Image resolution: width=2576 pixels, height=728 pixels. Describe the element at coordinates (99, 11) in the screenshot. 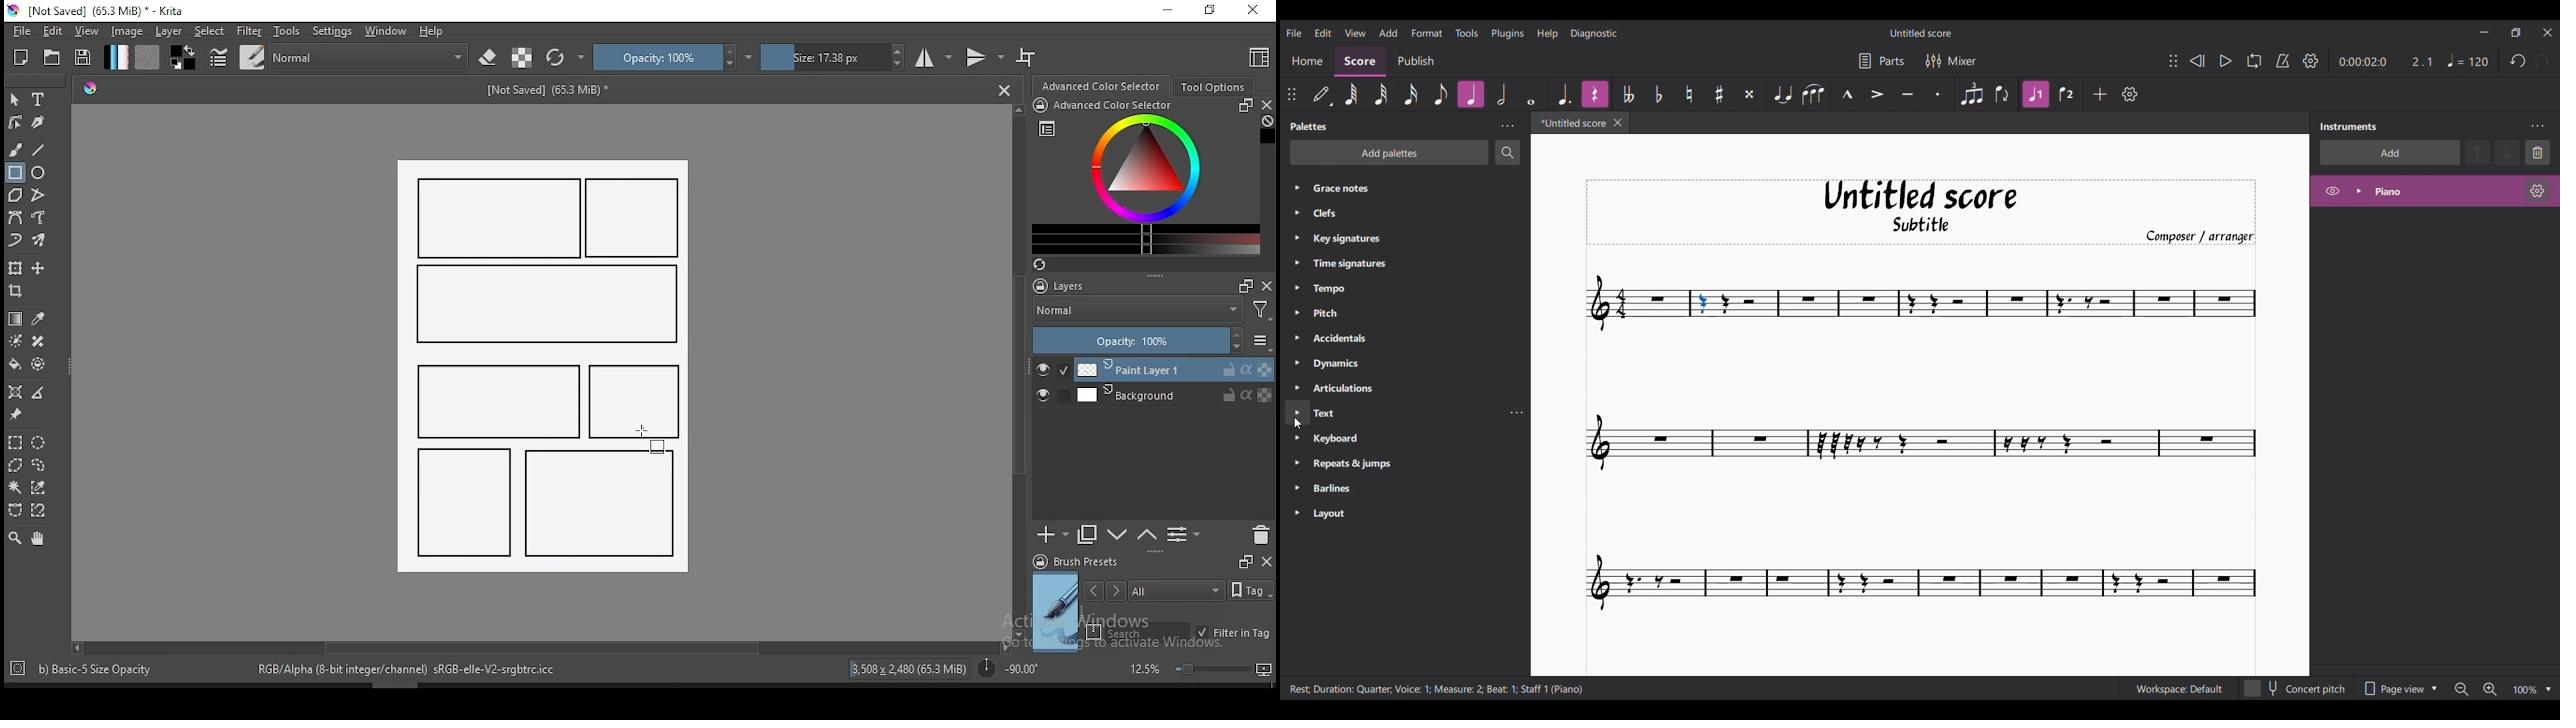

I see `icon and file name` at that location.